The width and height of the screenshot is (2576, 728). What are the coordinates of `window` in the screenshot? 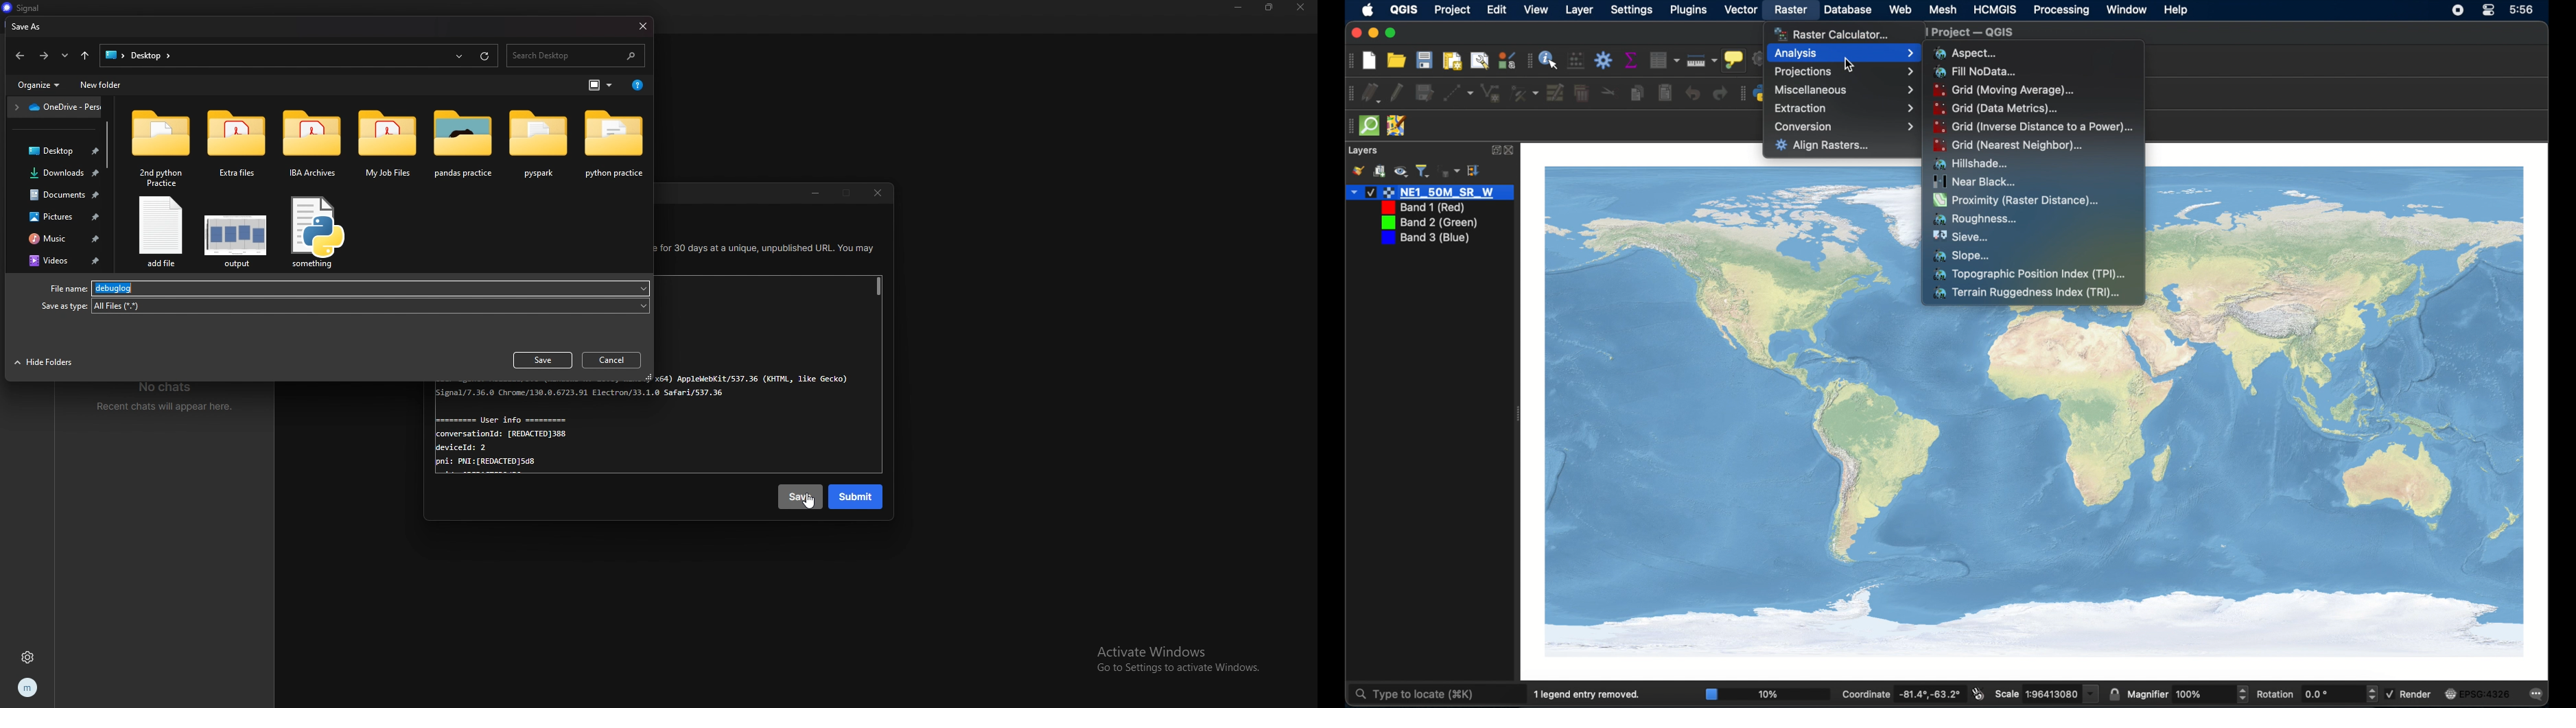 It's located at (2127, 10).